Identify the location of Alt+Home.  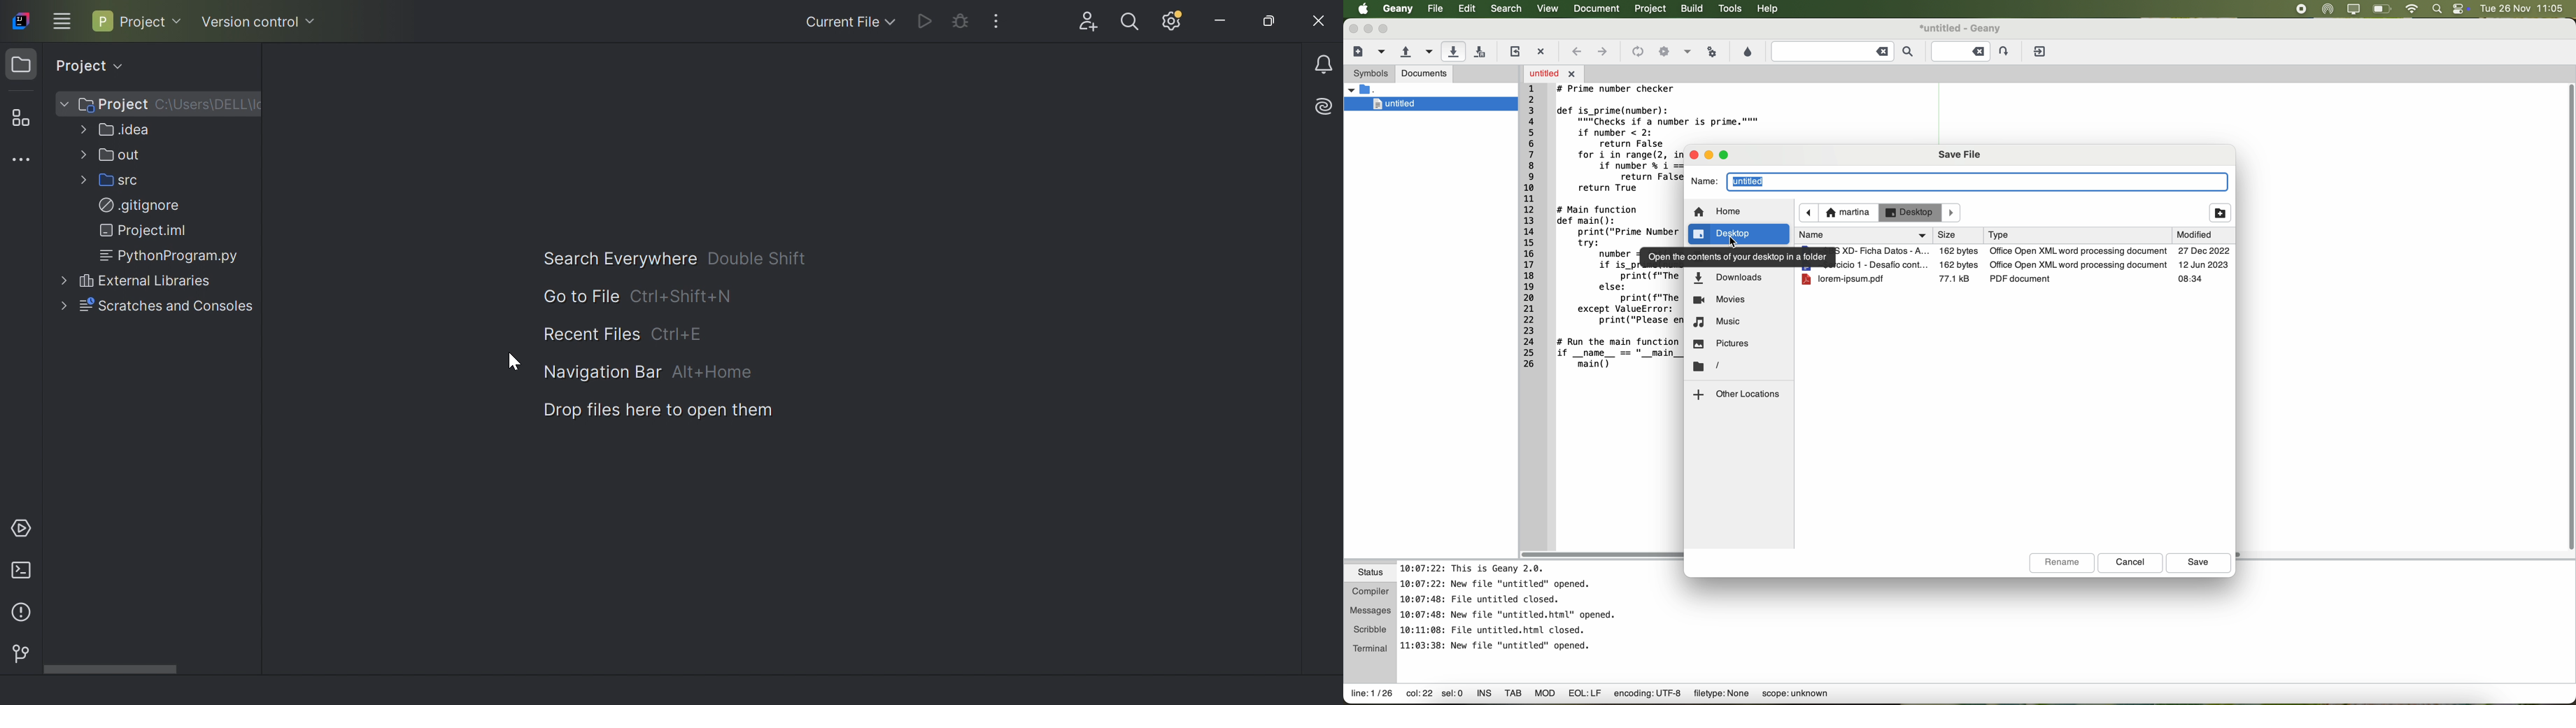
(713, 371).